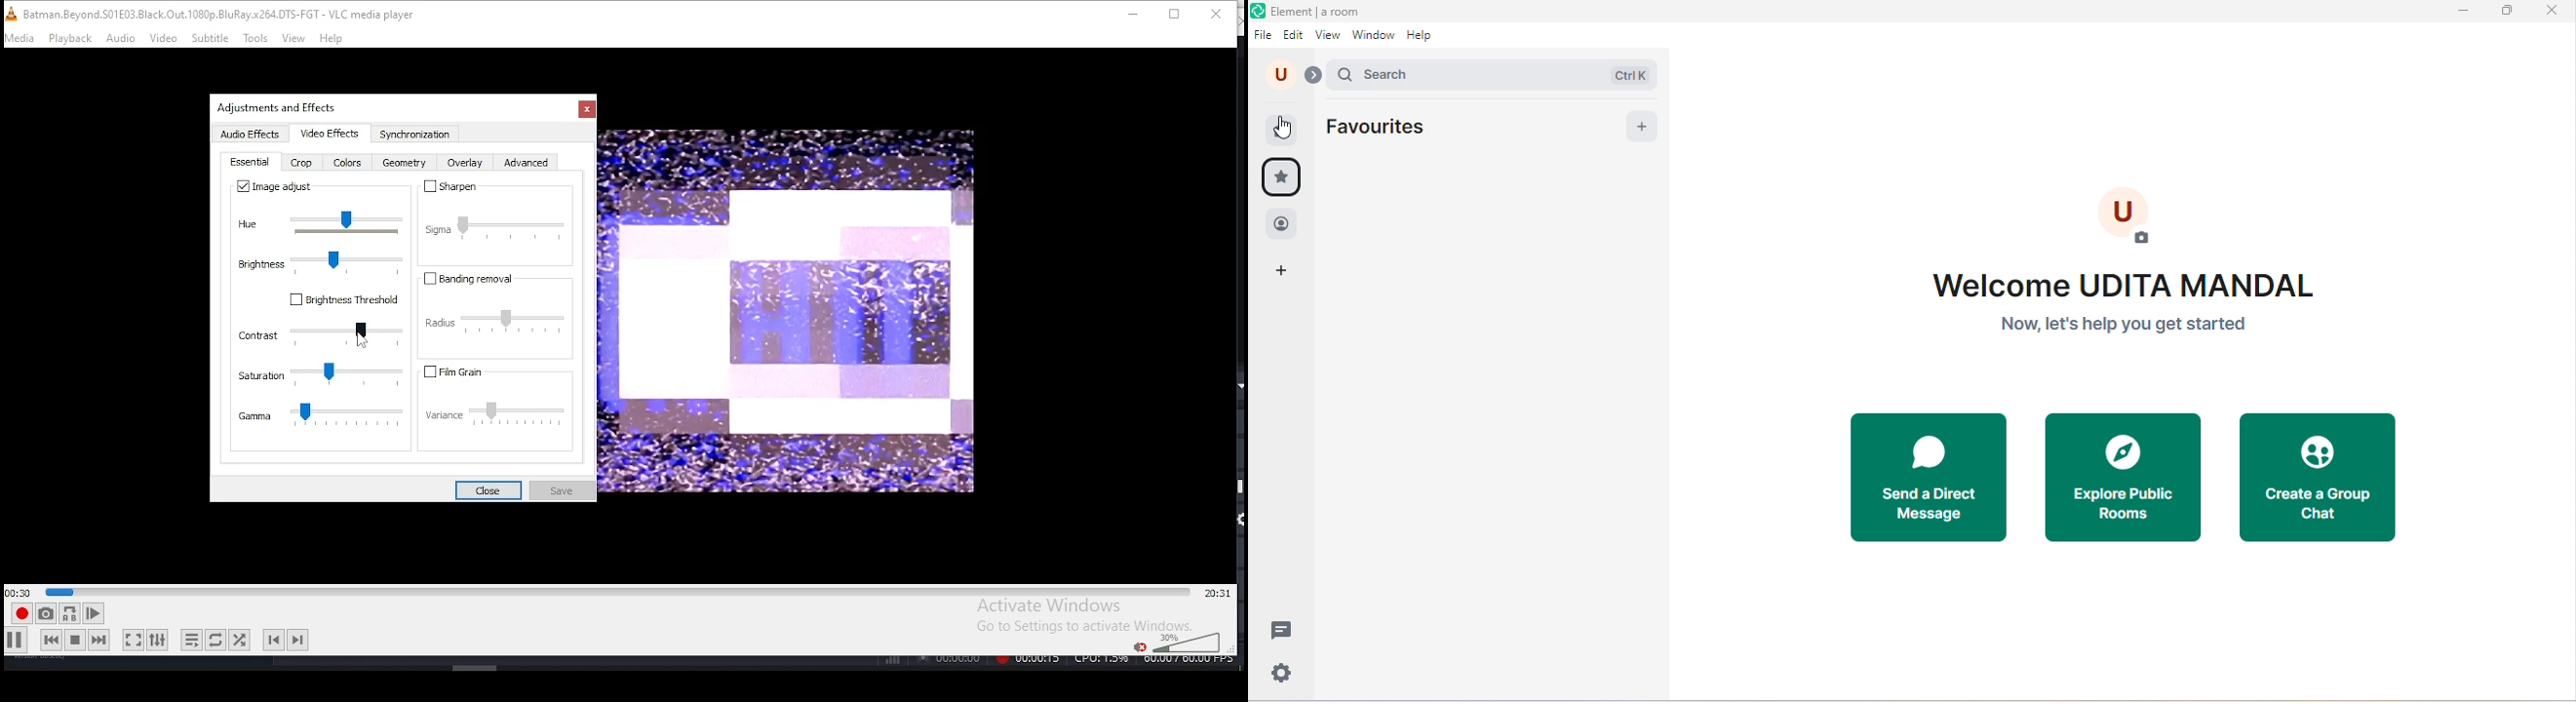 The height and width of the screenshot is (728, 2576). I want to click on cursor, so click(1288, 132).